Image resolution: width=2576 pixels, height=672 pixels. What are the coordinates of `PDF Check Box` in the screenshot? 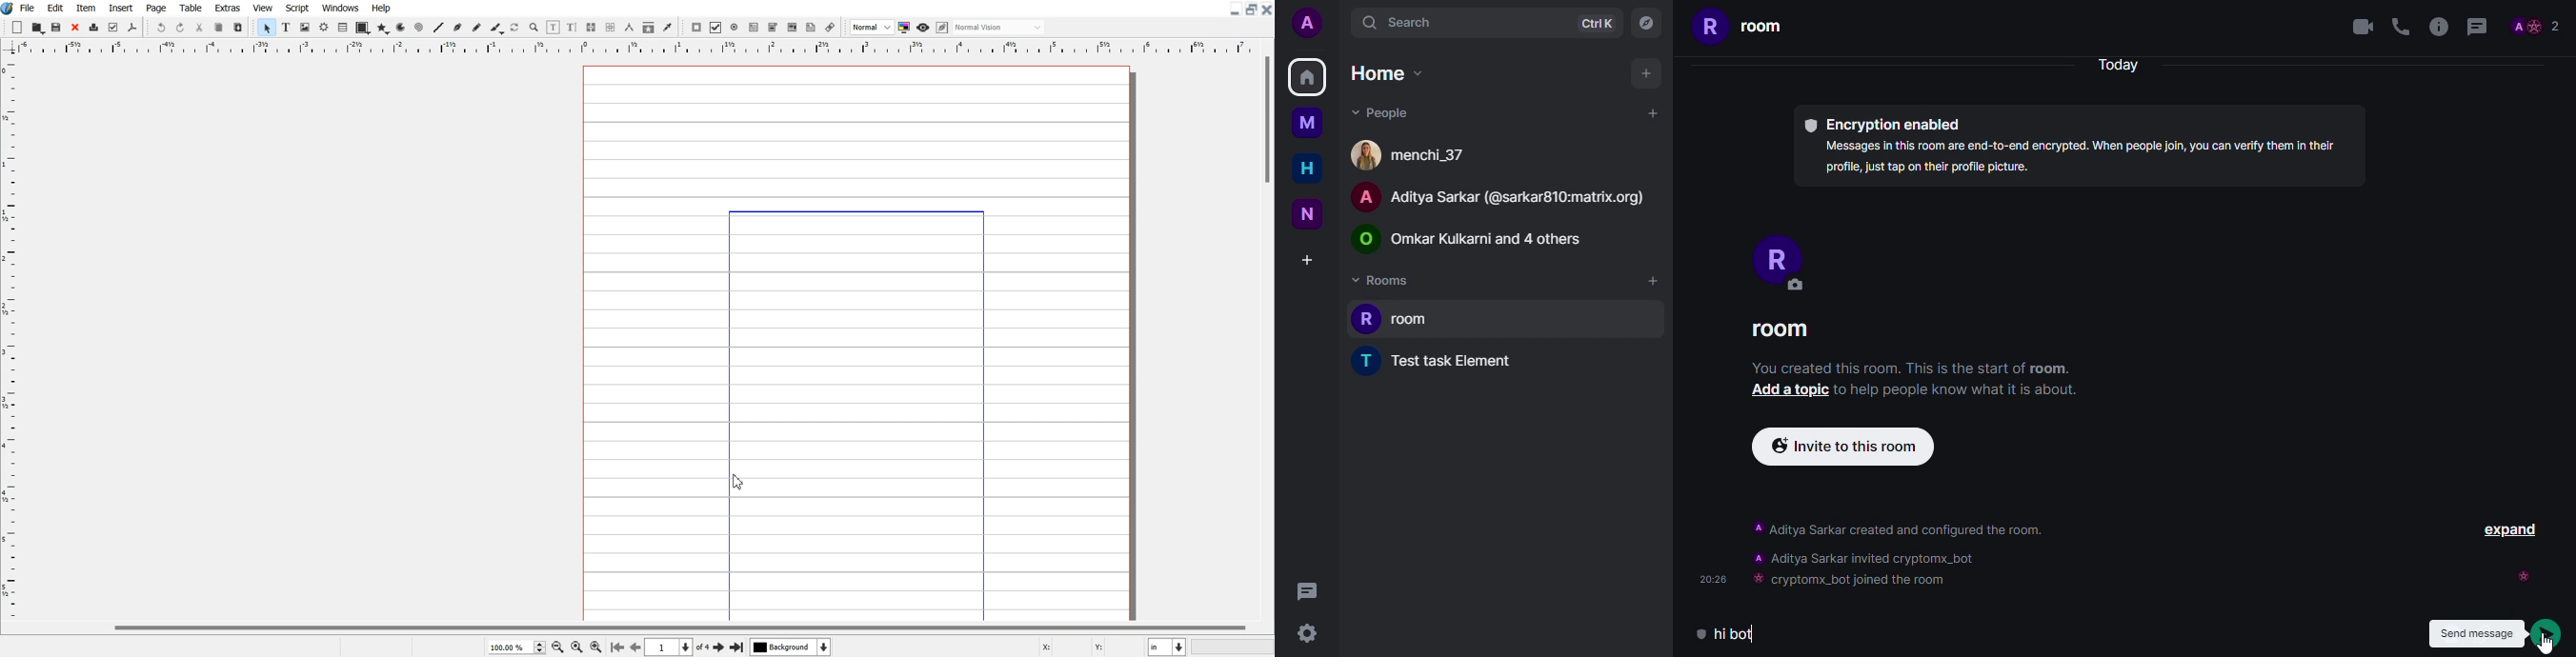 It's located at (716, 27).